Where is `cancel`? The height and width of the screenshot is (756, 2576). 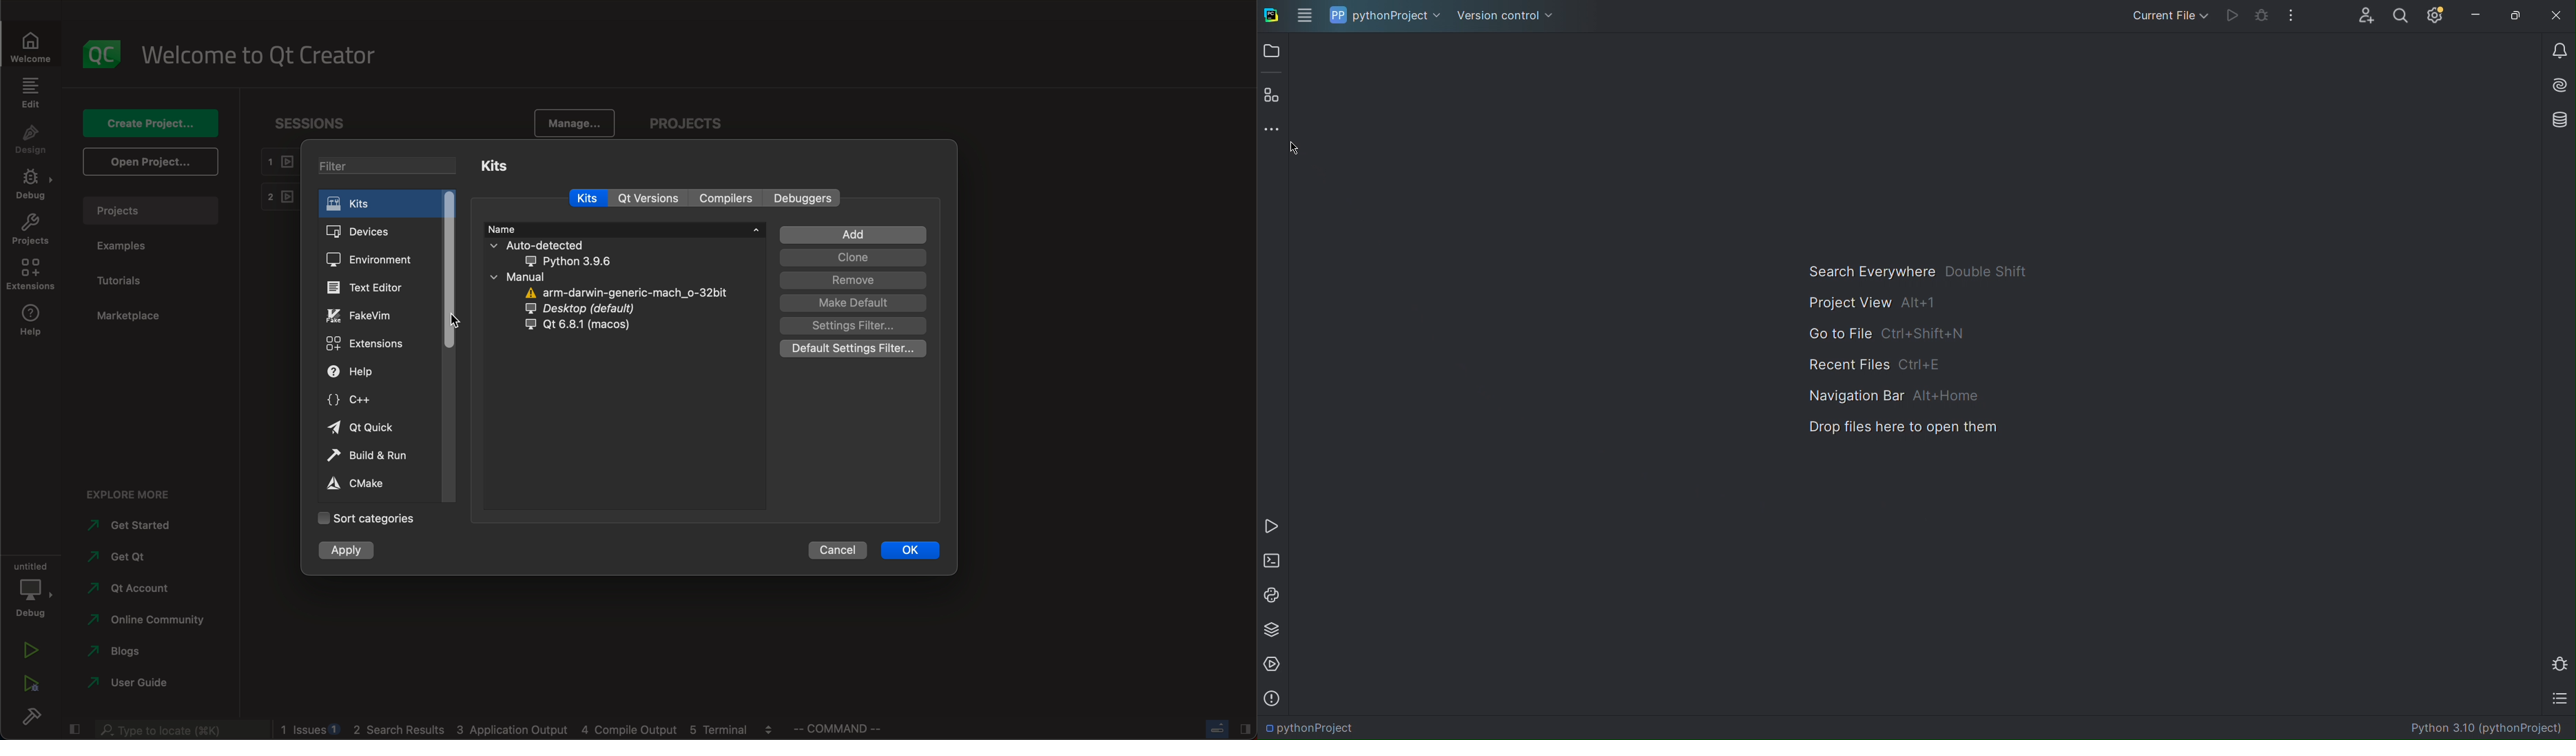
cancel is located at coordinates (838, 550).